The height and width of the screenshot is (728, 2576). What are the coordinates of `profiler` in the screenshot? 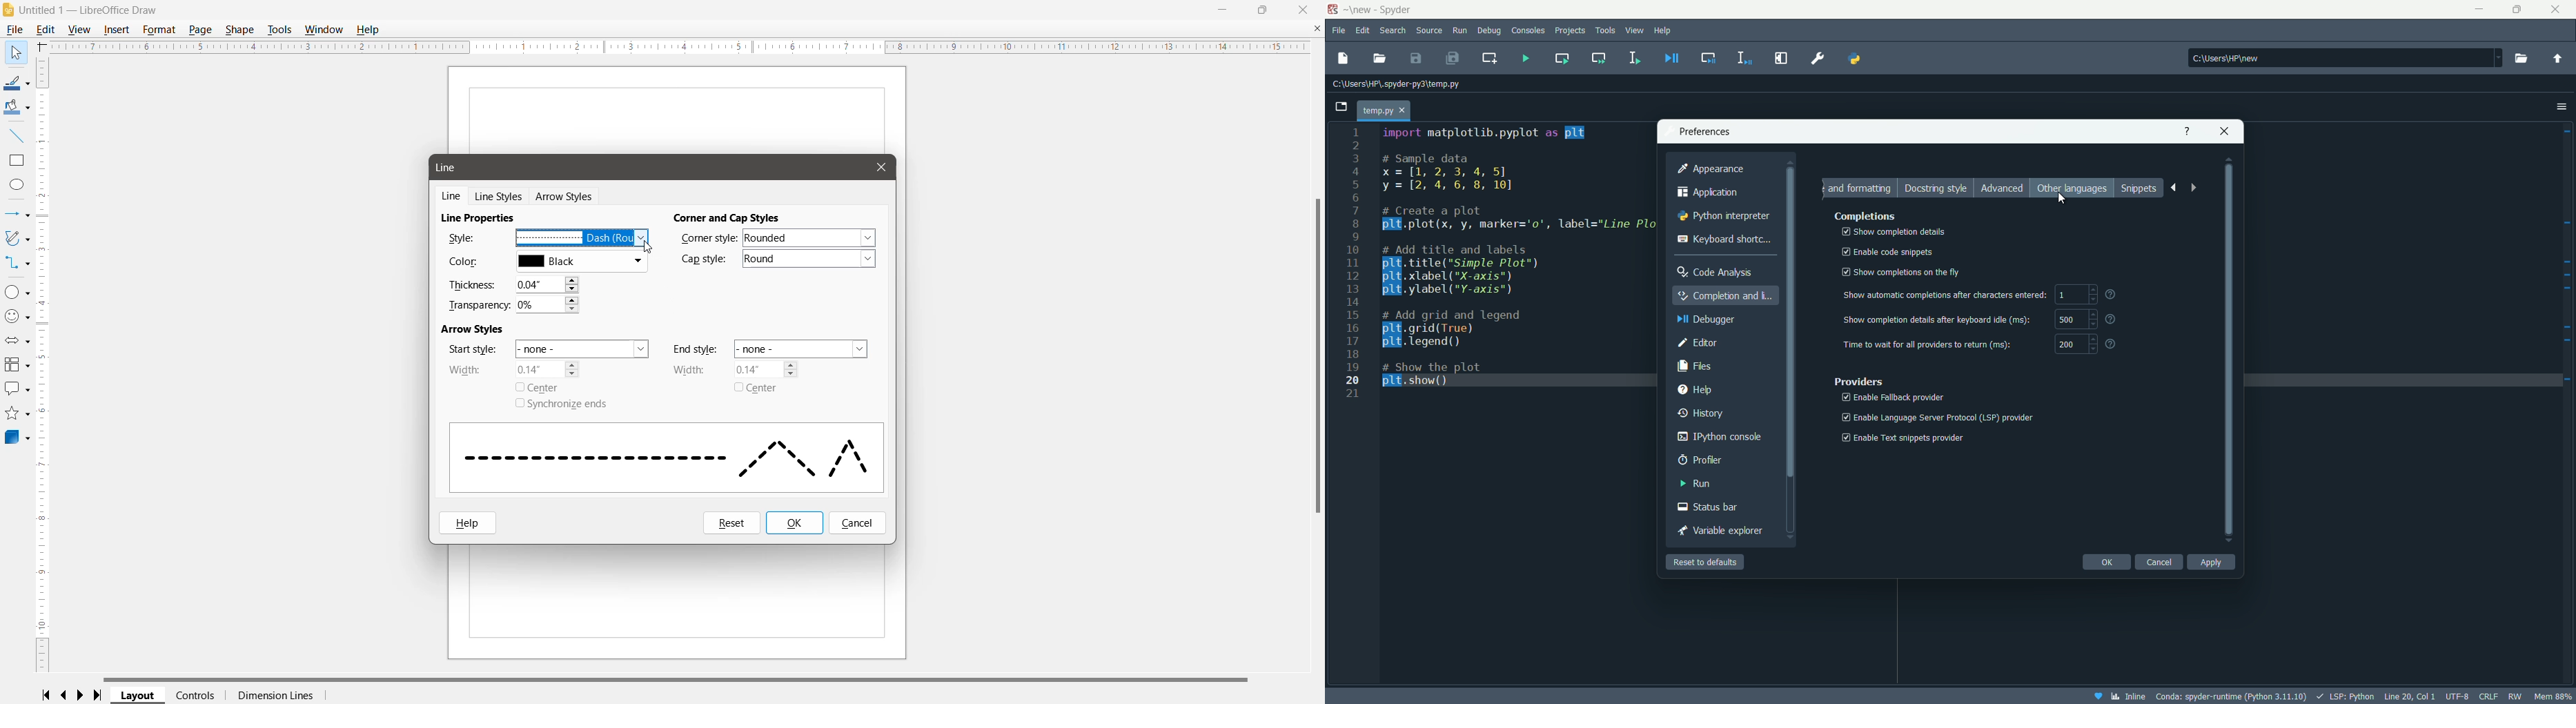 It's located at (1700, 460).